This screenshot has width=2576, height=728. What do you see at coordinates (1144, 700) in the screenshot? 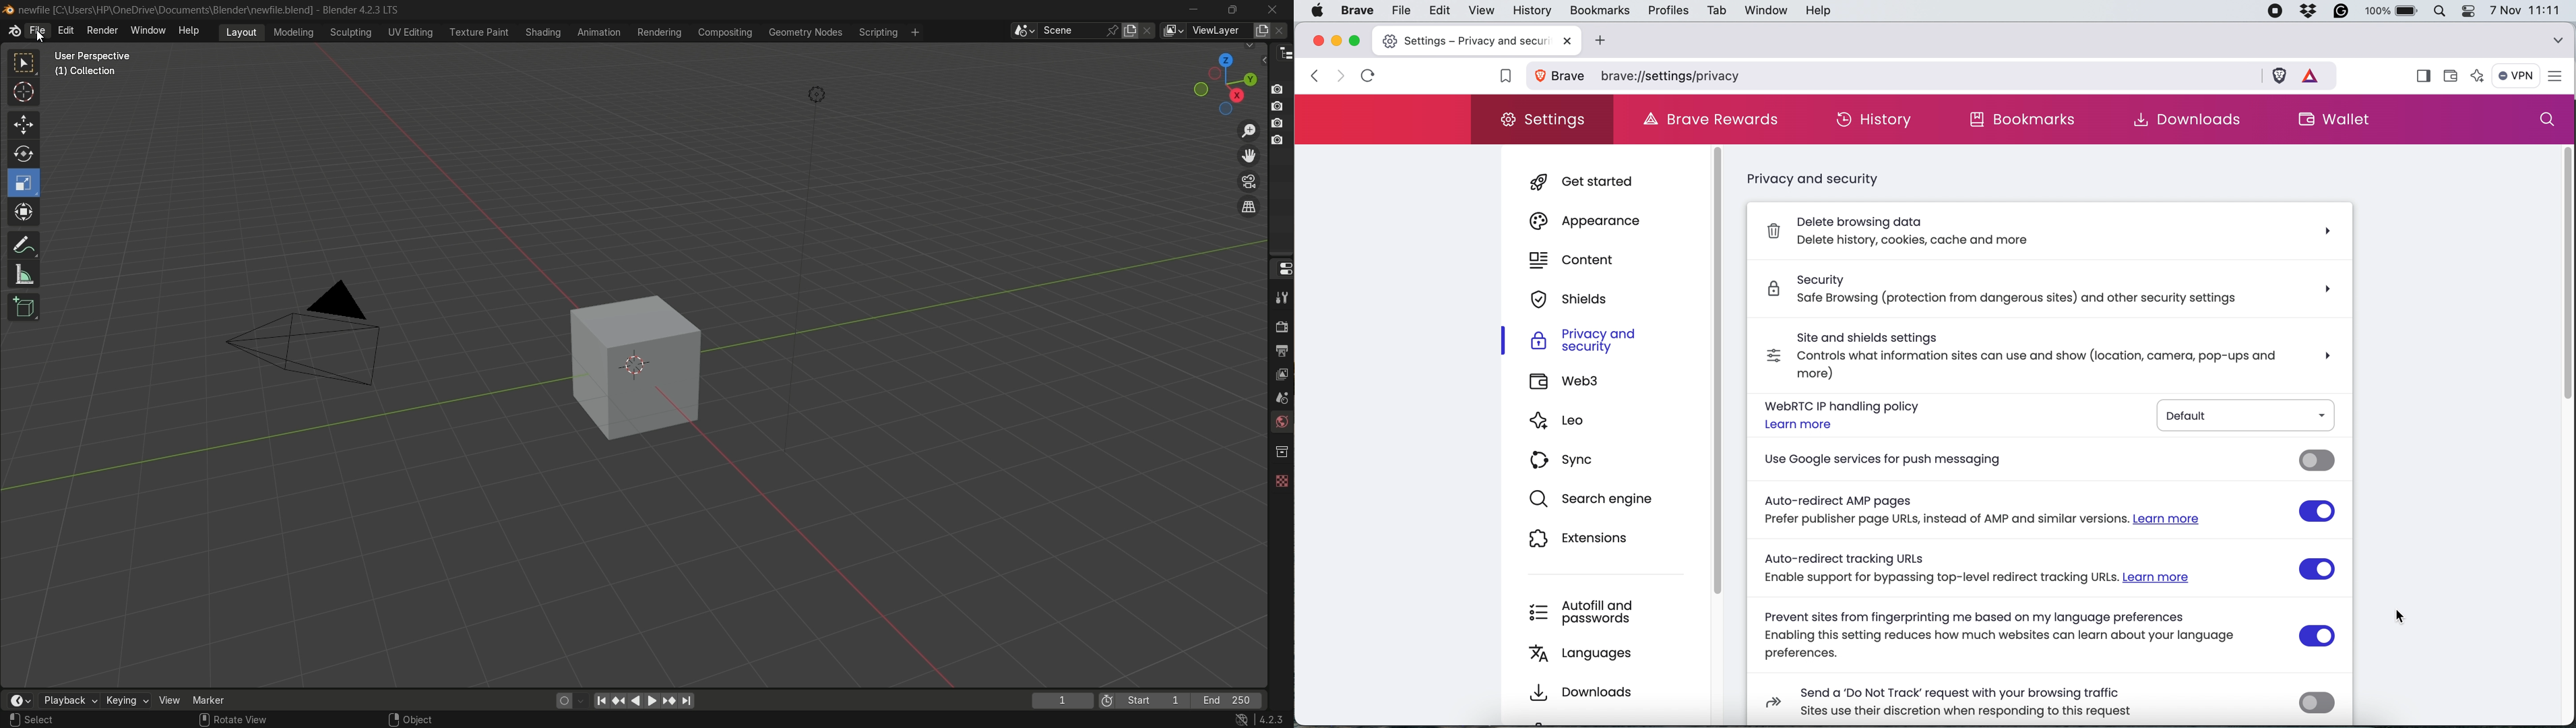
I see `first frame of the playback` at bounding box center [1144, 700].